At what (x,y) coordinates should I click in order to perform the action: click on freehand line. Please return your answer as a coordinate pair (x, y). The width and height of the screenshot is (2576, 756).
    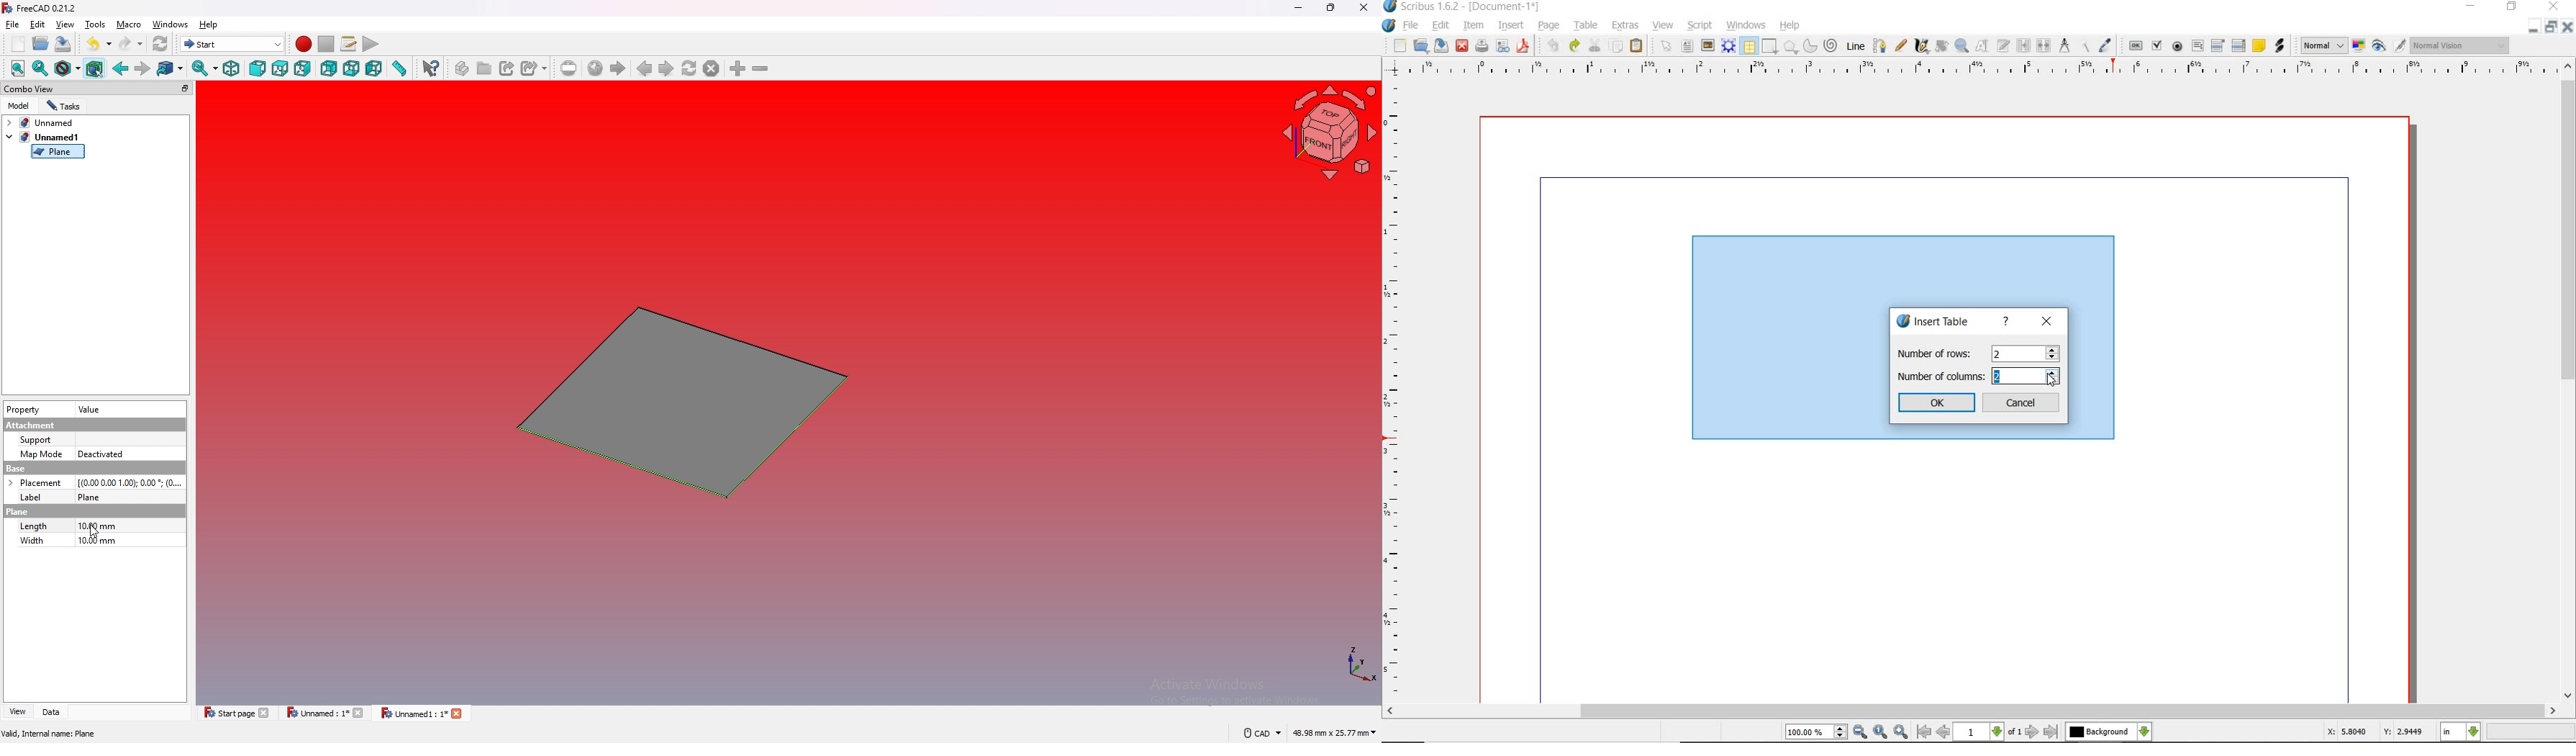
    Looking at the image, I should click on (1902, 46).